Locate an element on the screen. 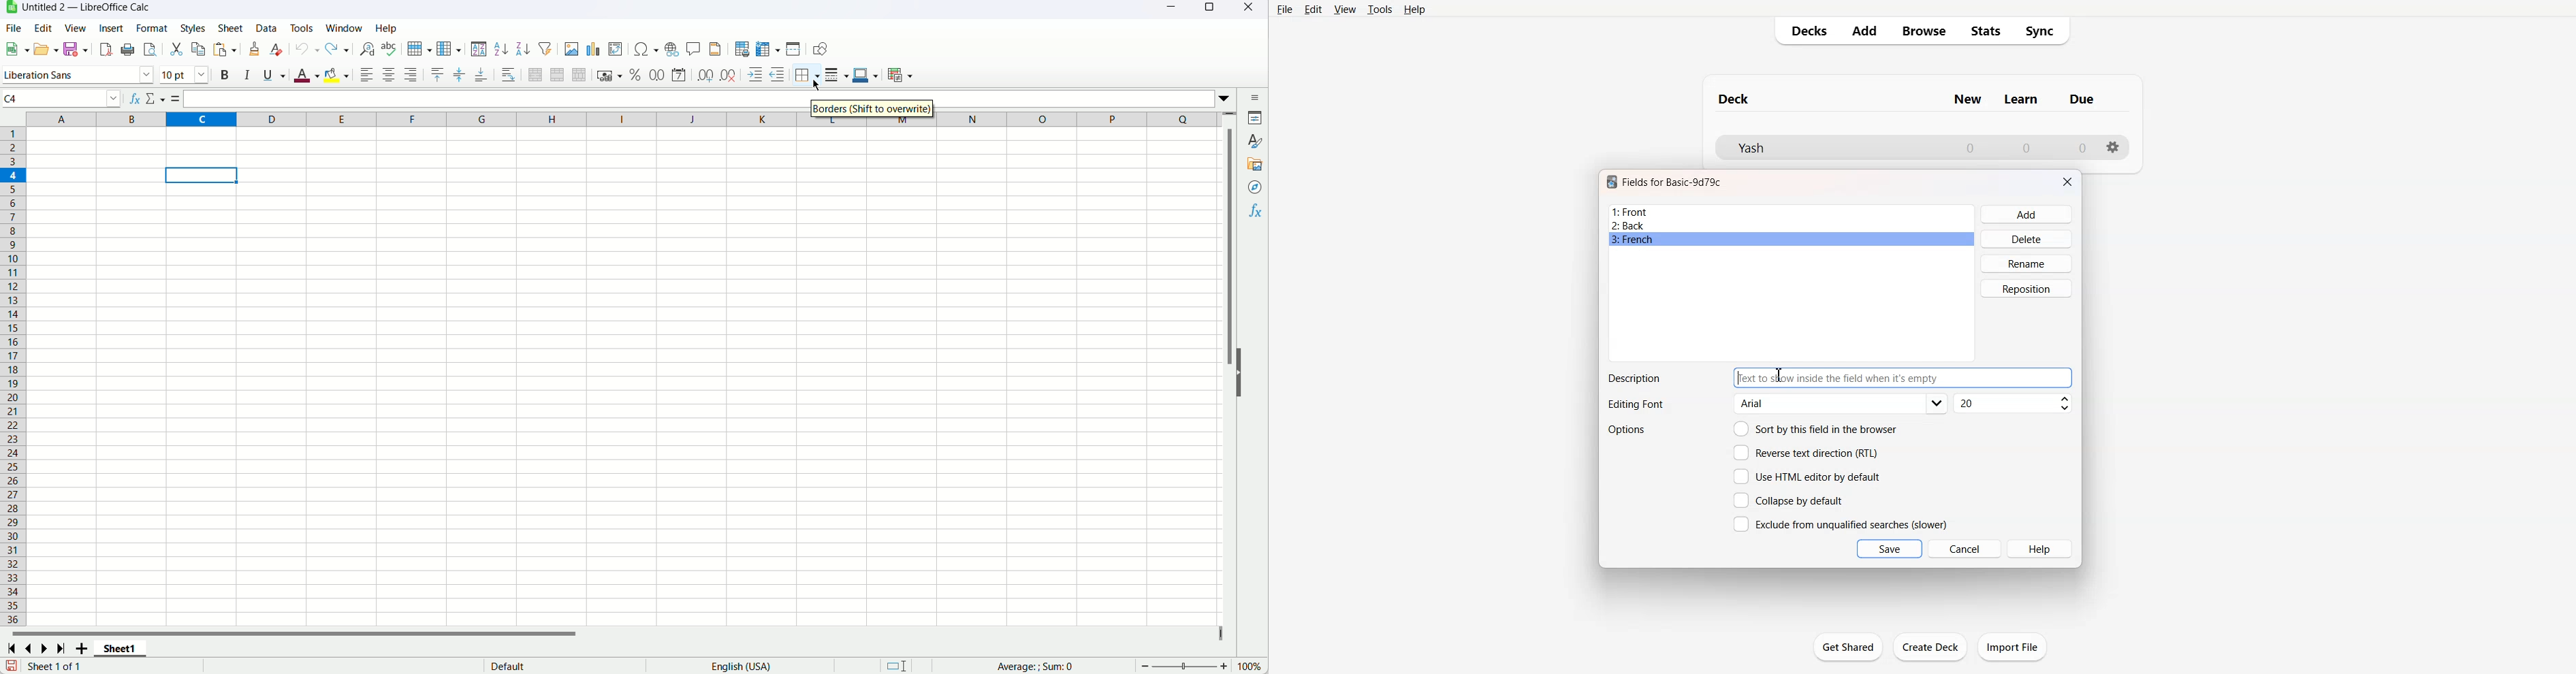 The image size is (2576, 700). Formula is located at coordinates (178, 100).